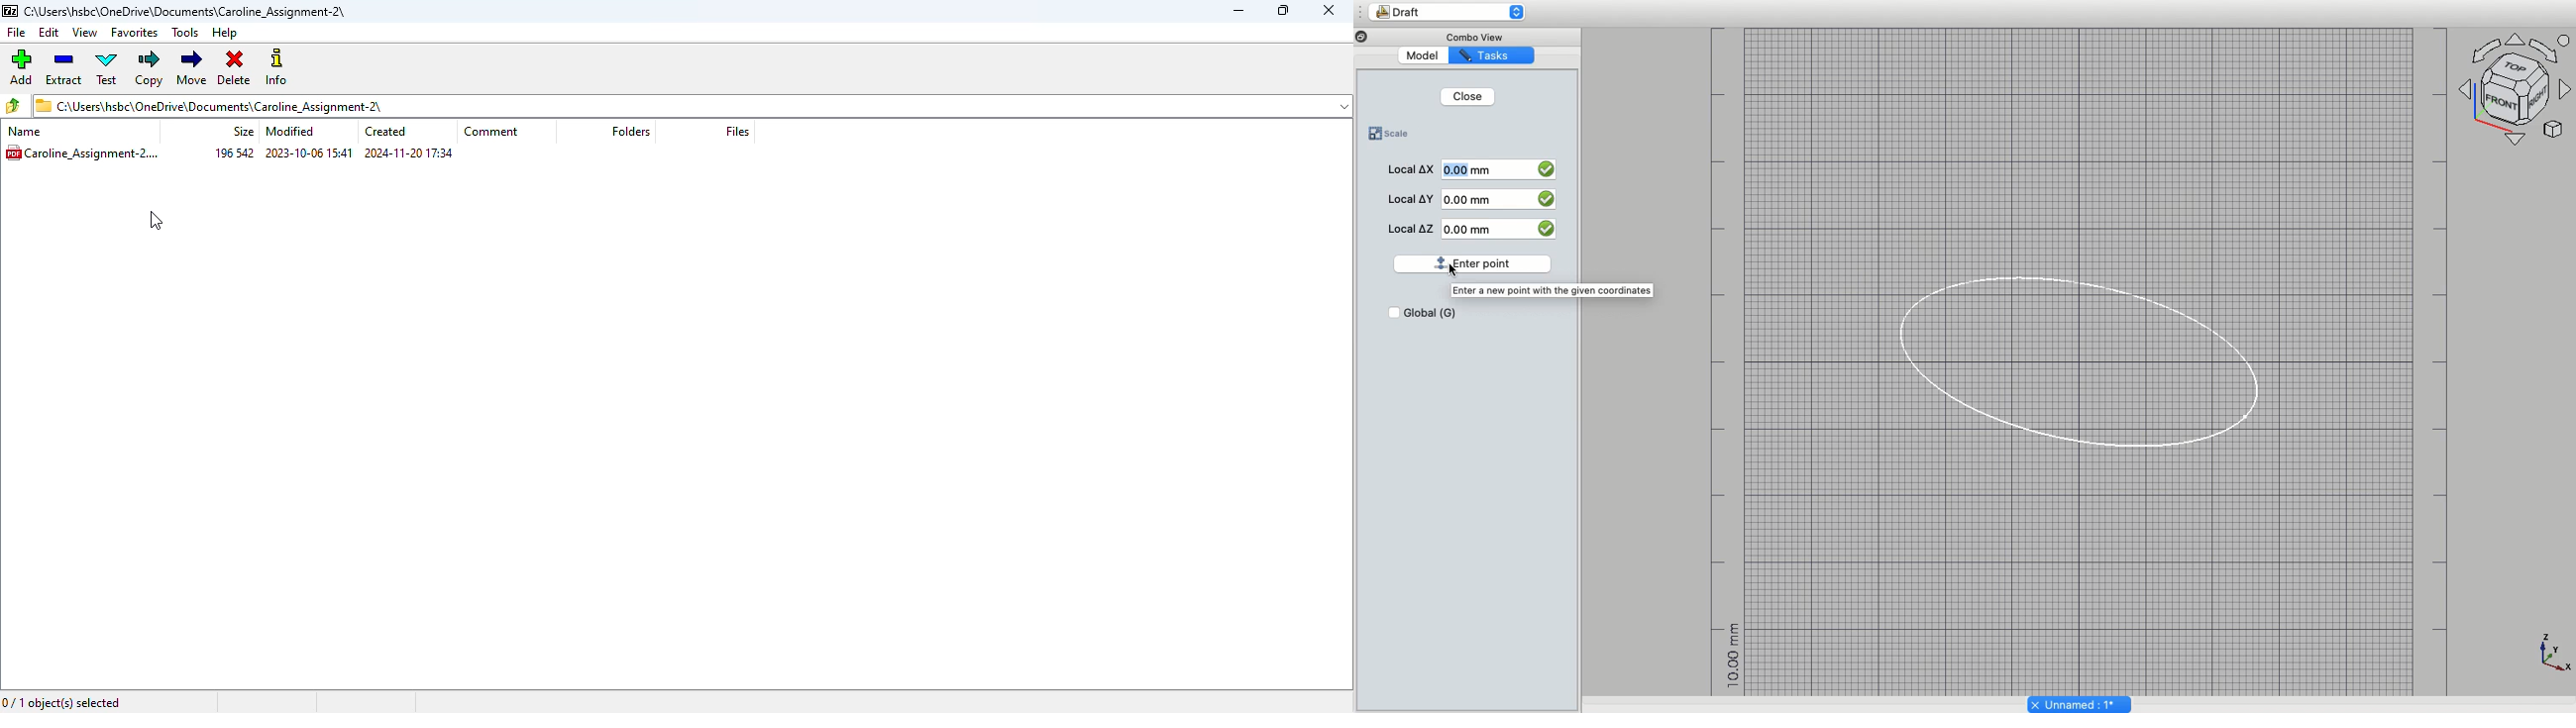 Image resolution: width=2576 pixels, height=728 pixels. Describe the element at coordinates (2074, 357) in the screenshot. I see `Oval` at that location.